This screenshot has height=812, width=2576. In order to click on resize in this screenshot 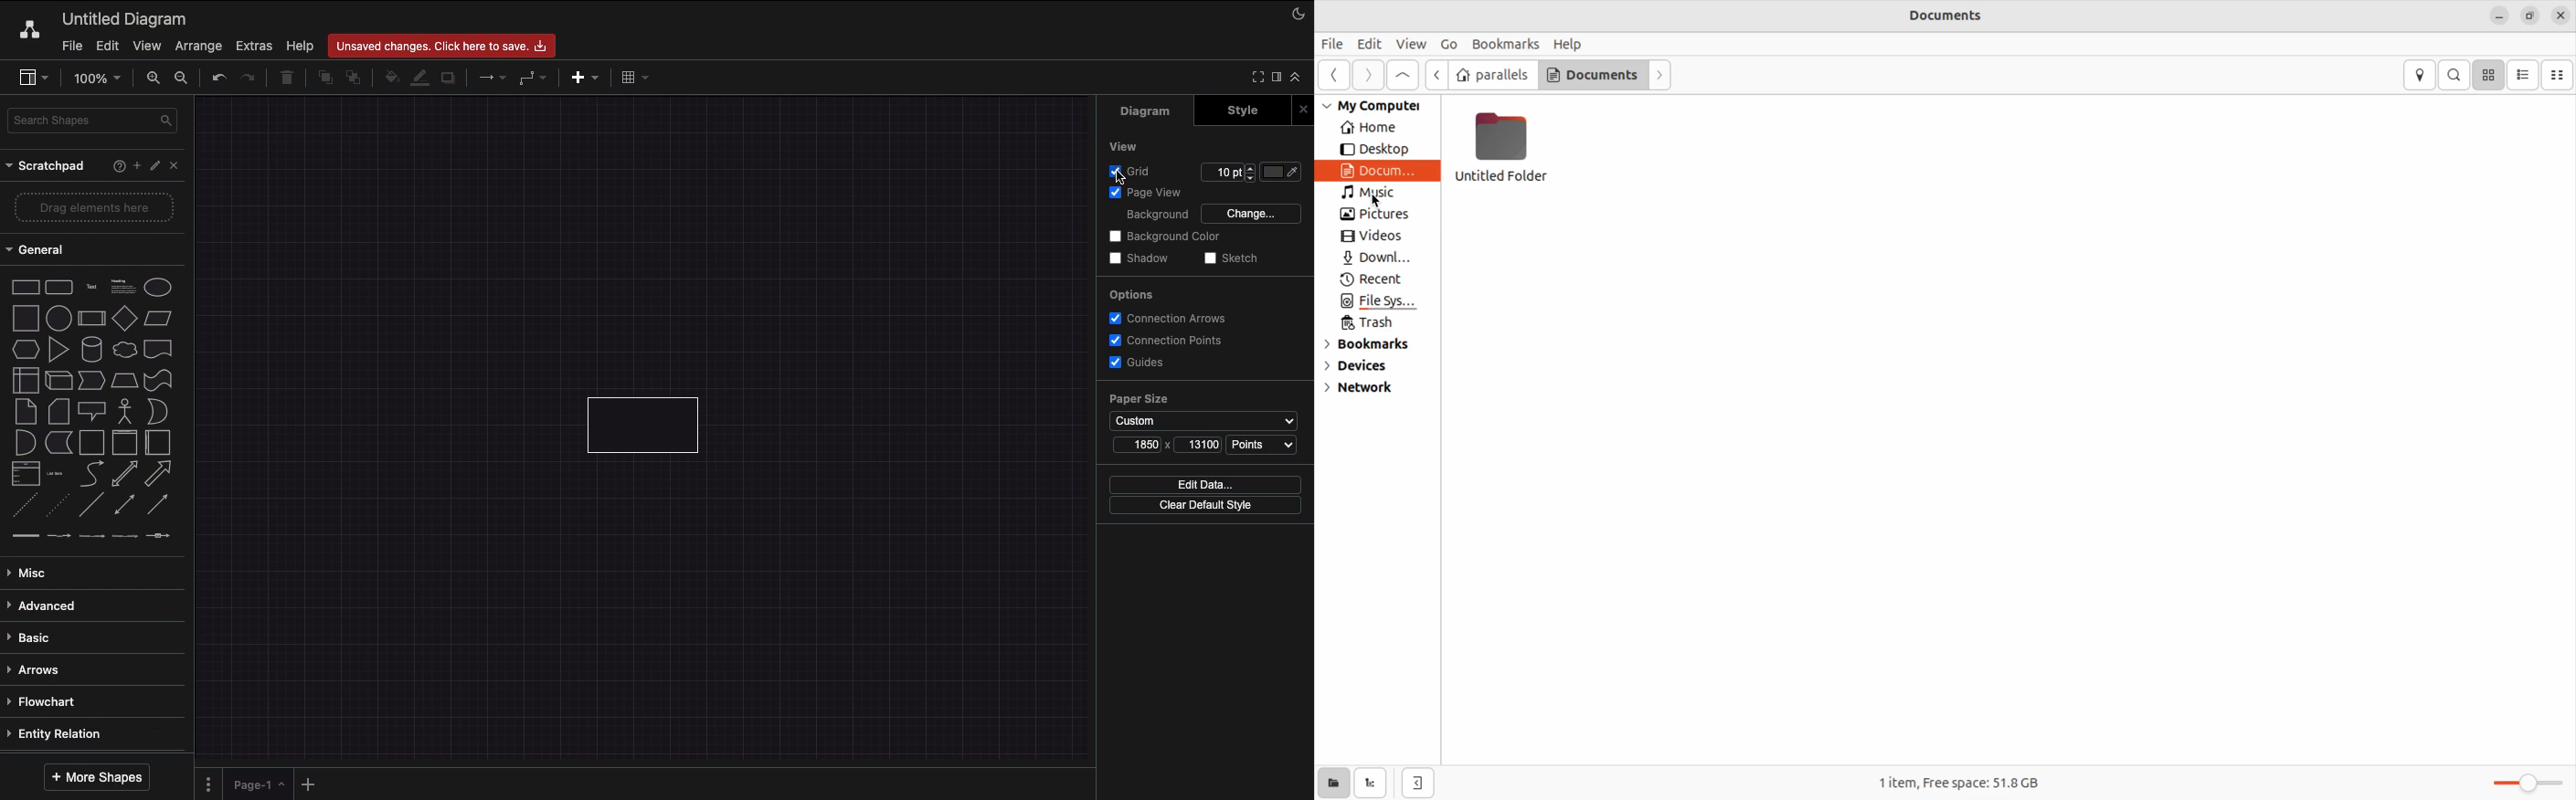, I will do `click(2531, 13)`.